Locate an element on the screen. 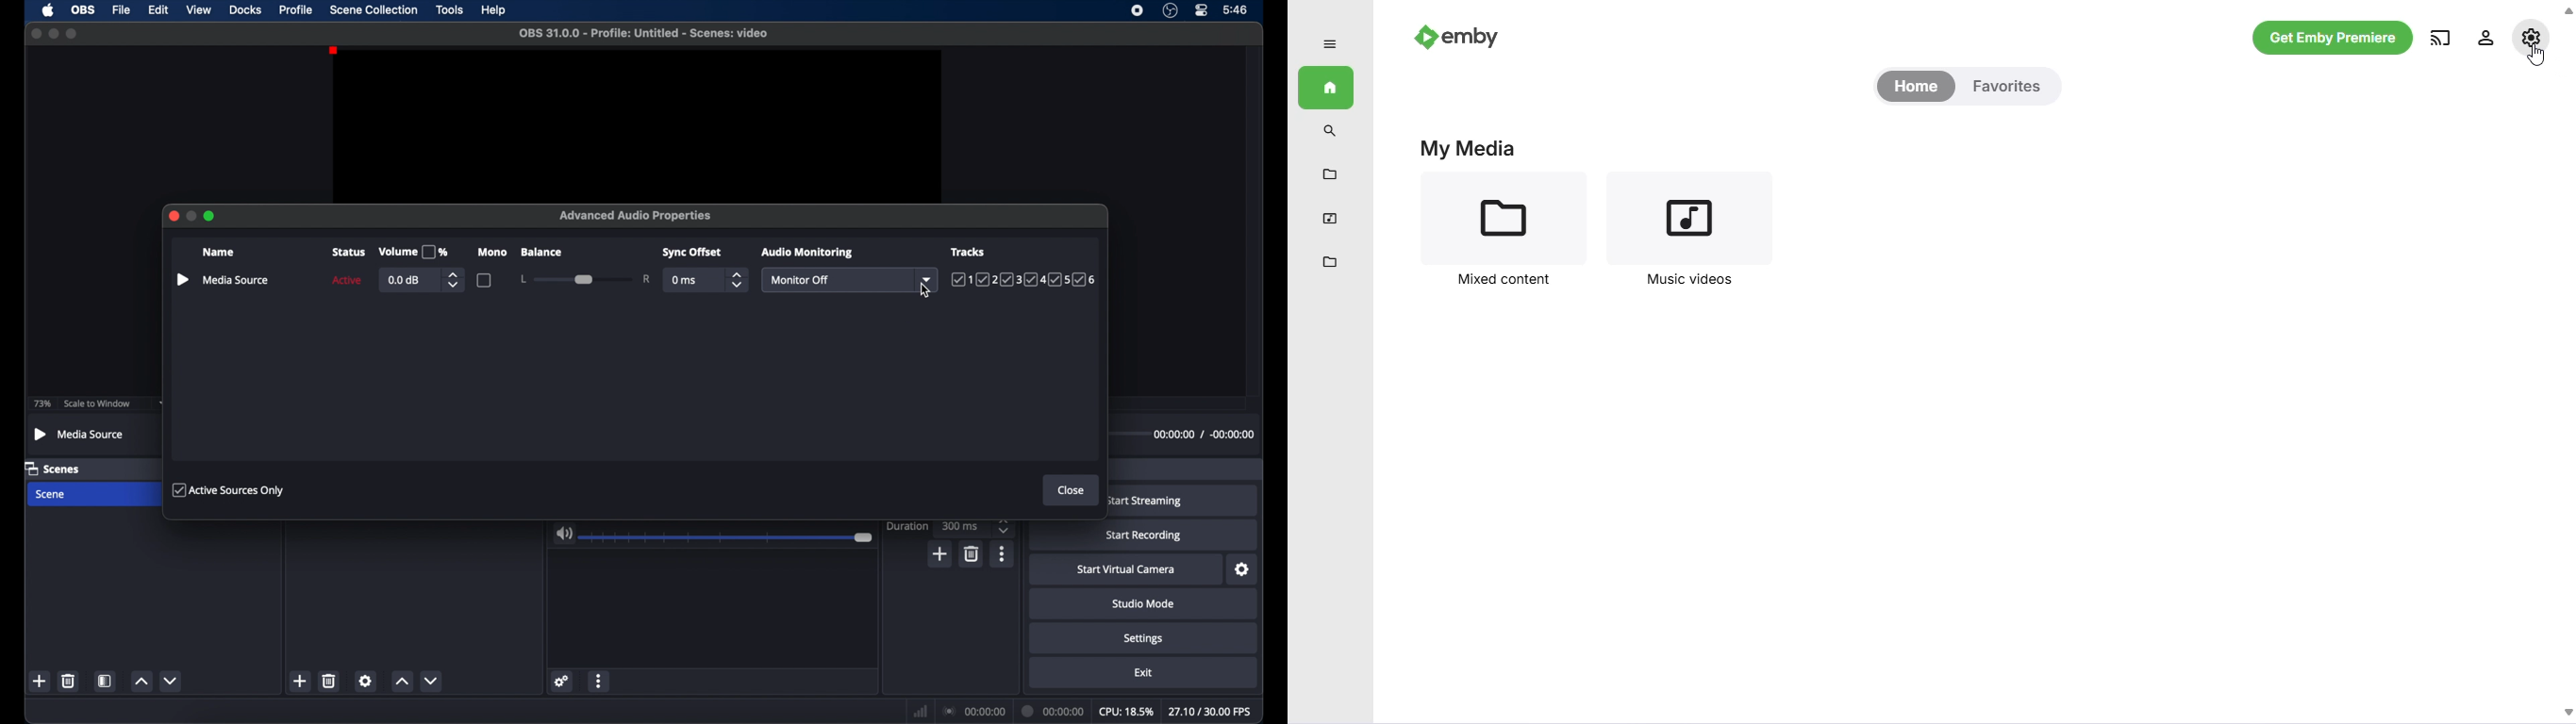 Image resolution: width=2576 pixels, height=728 pixels. volume is located at coordinates (564, 534).